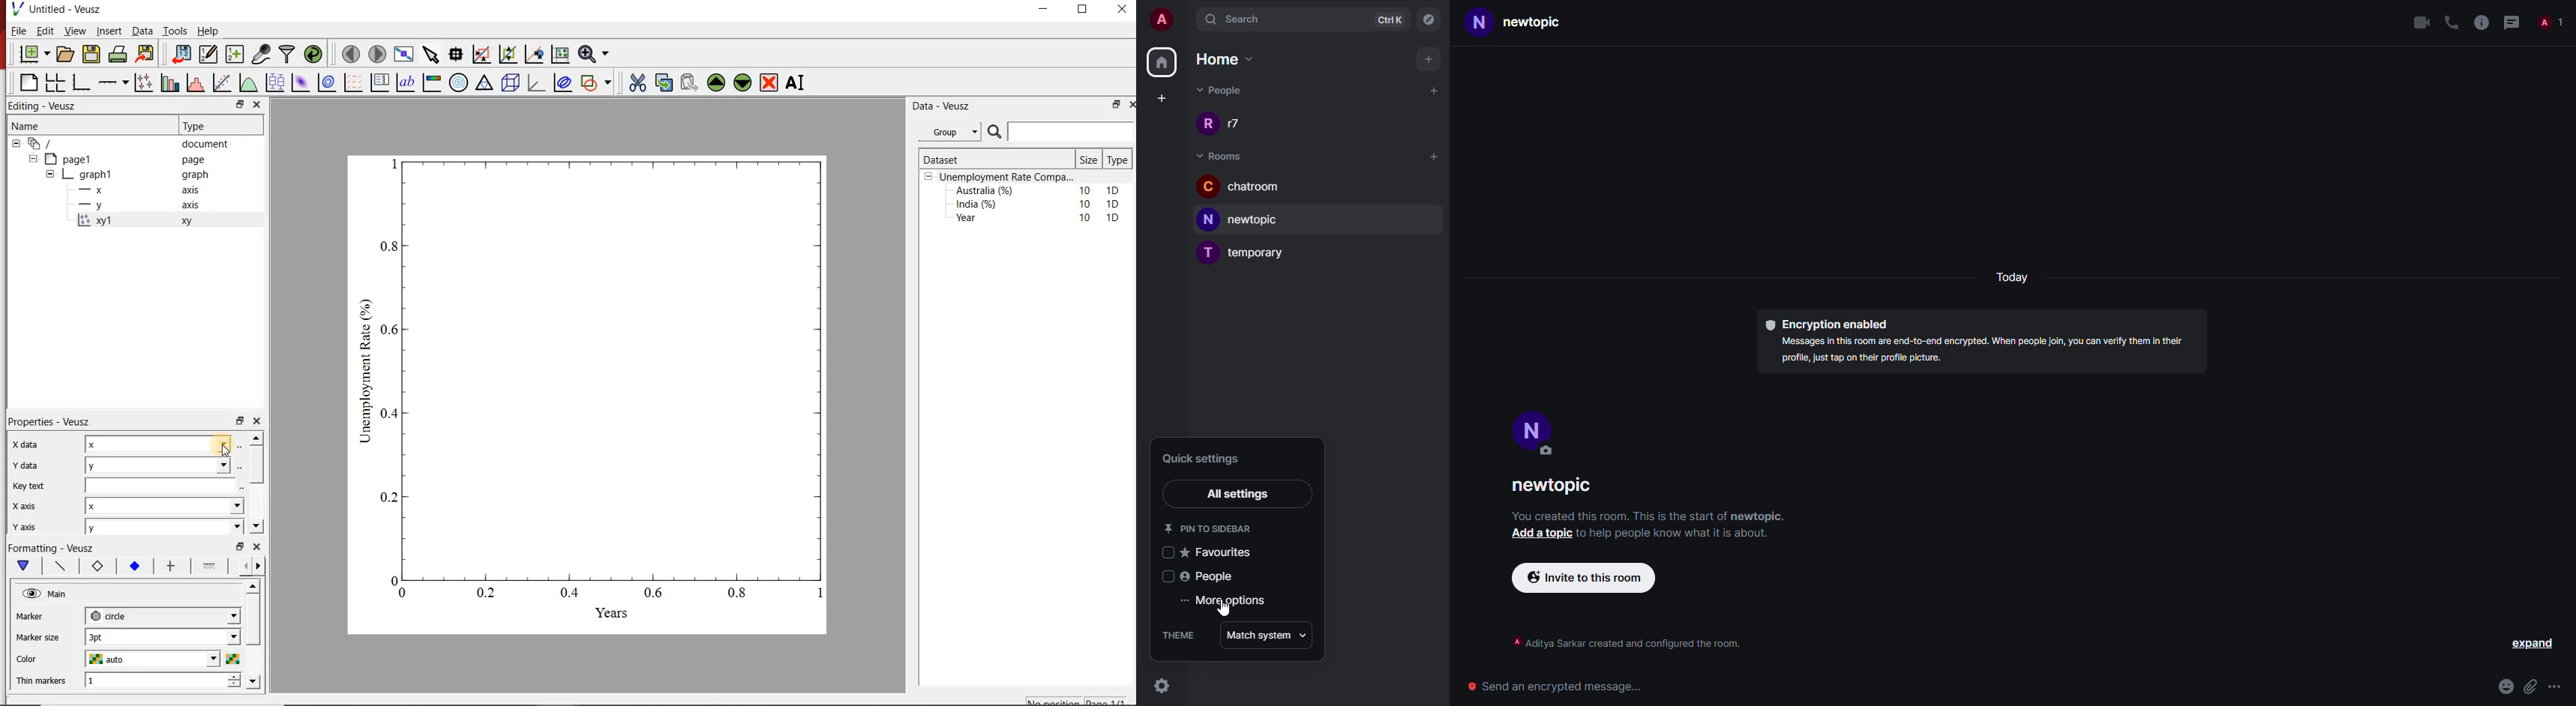  I want to click on cursor, so click(225, 453).